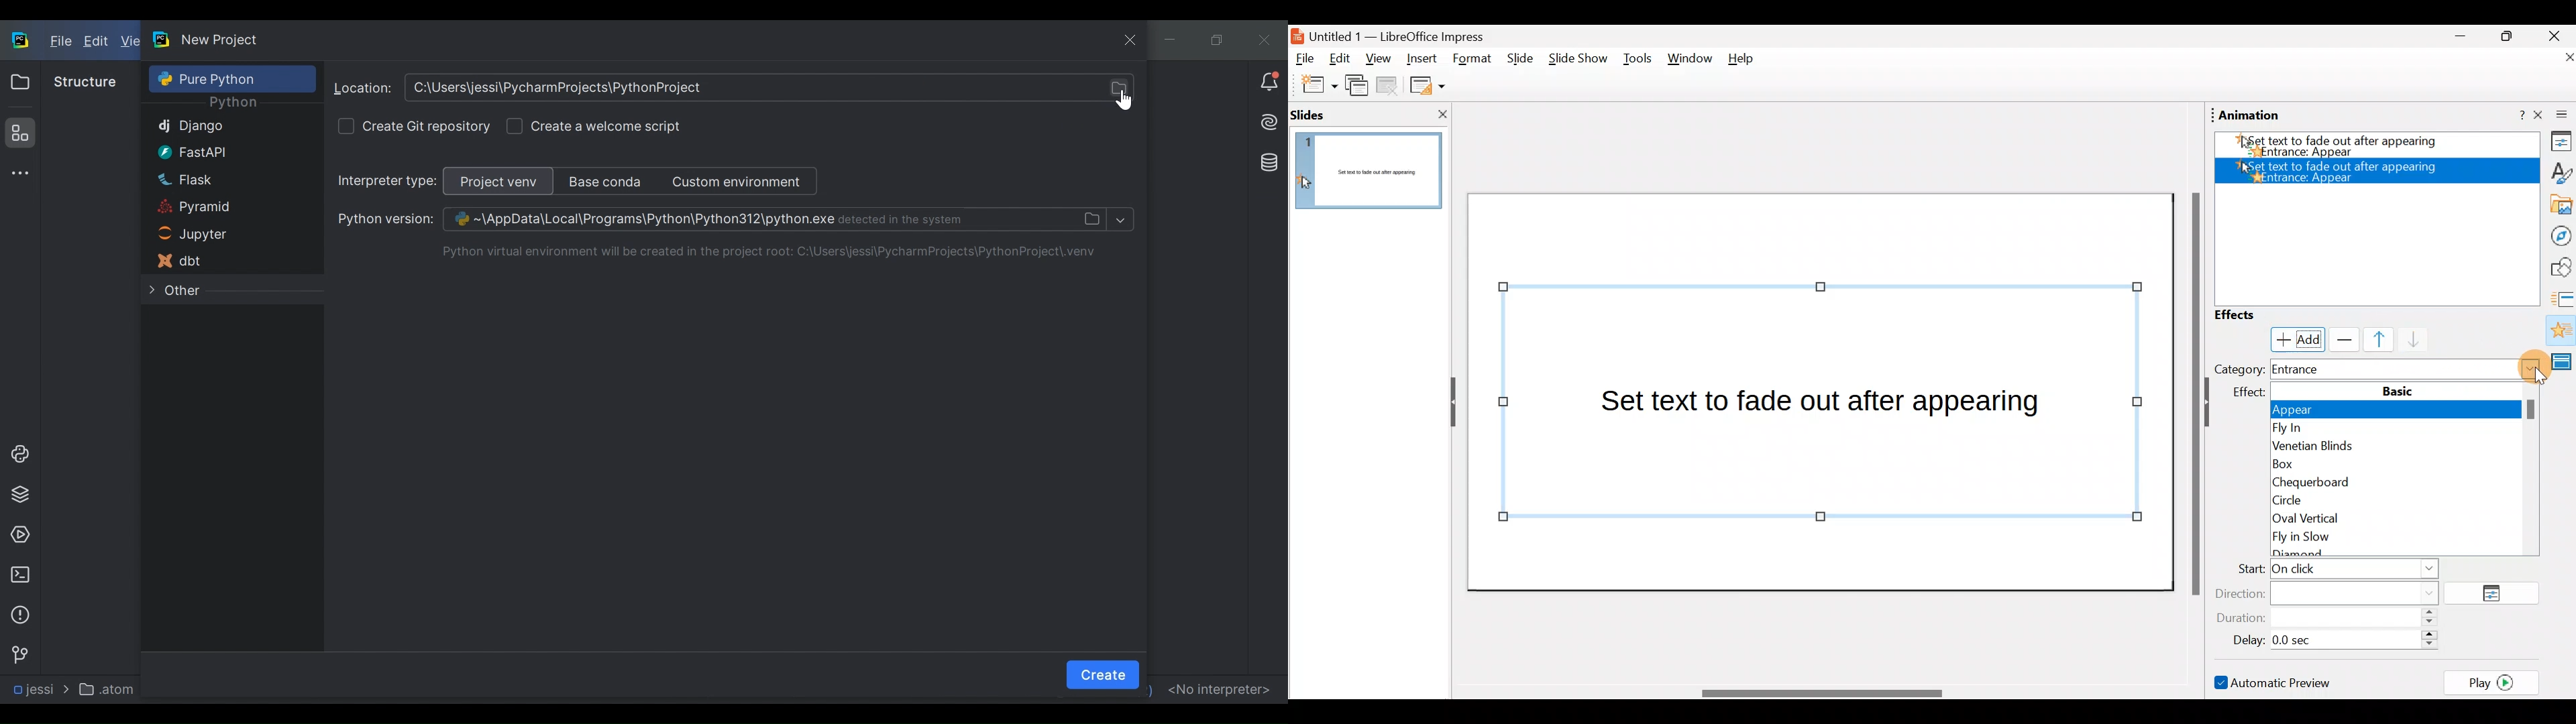 Image resolution: width=2576 pixels, height=728 pixels. Describe the element at coordinates (2399, 481) in the screenshot. I see `Chequerboard` at that location.